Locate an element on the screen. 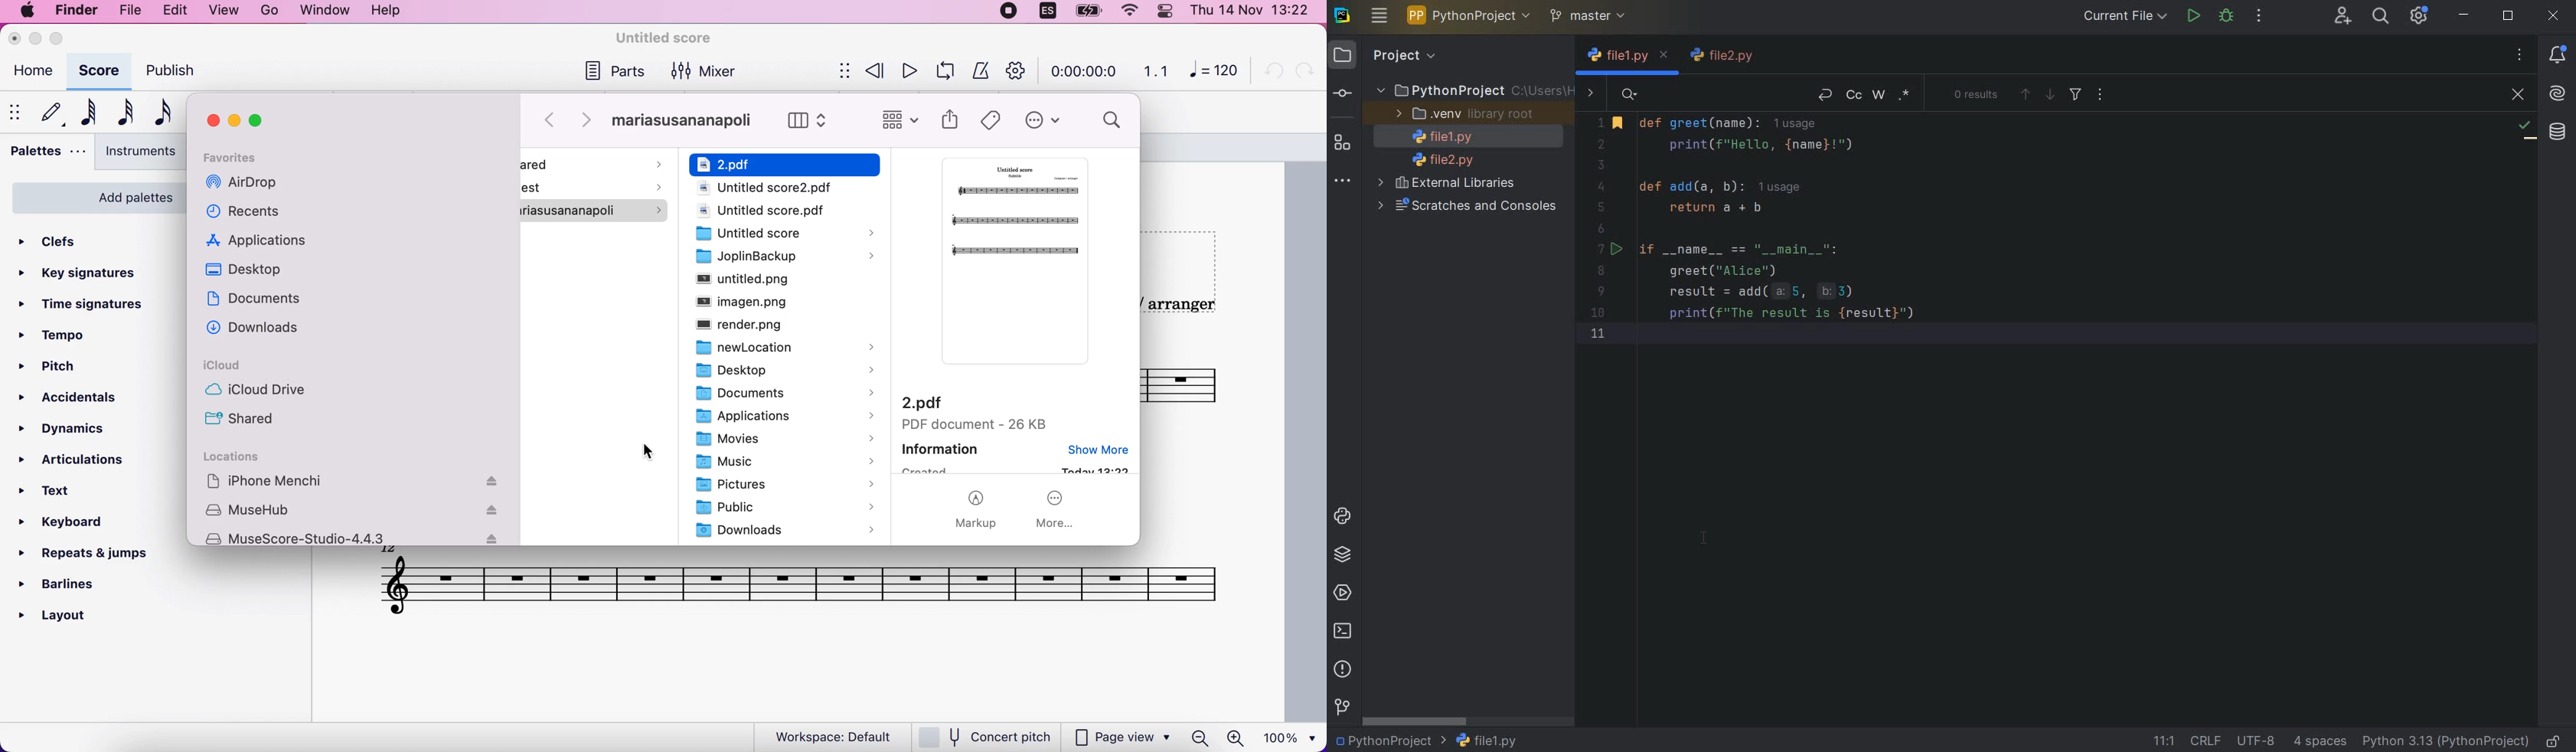 This screenshot has width=2576, height=756. close is located at coordinates (212, 119).